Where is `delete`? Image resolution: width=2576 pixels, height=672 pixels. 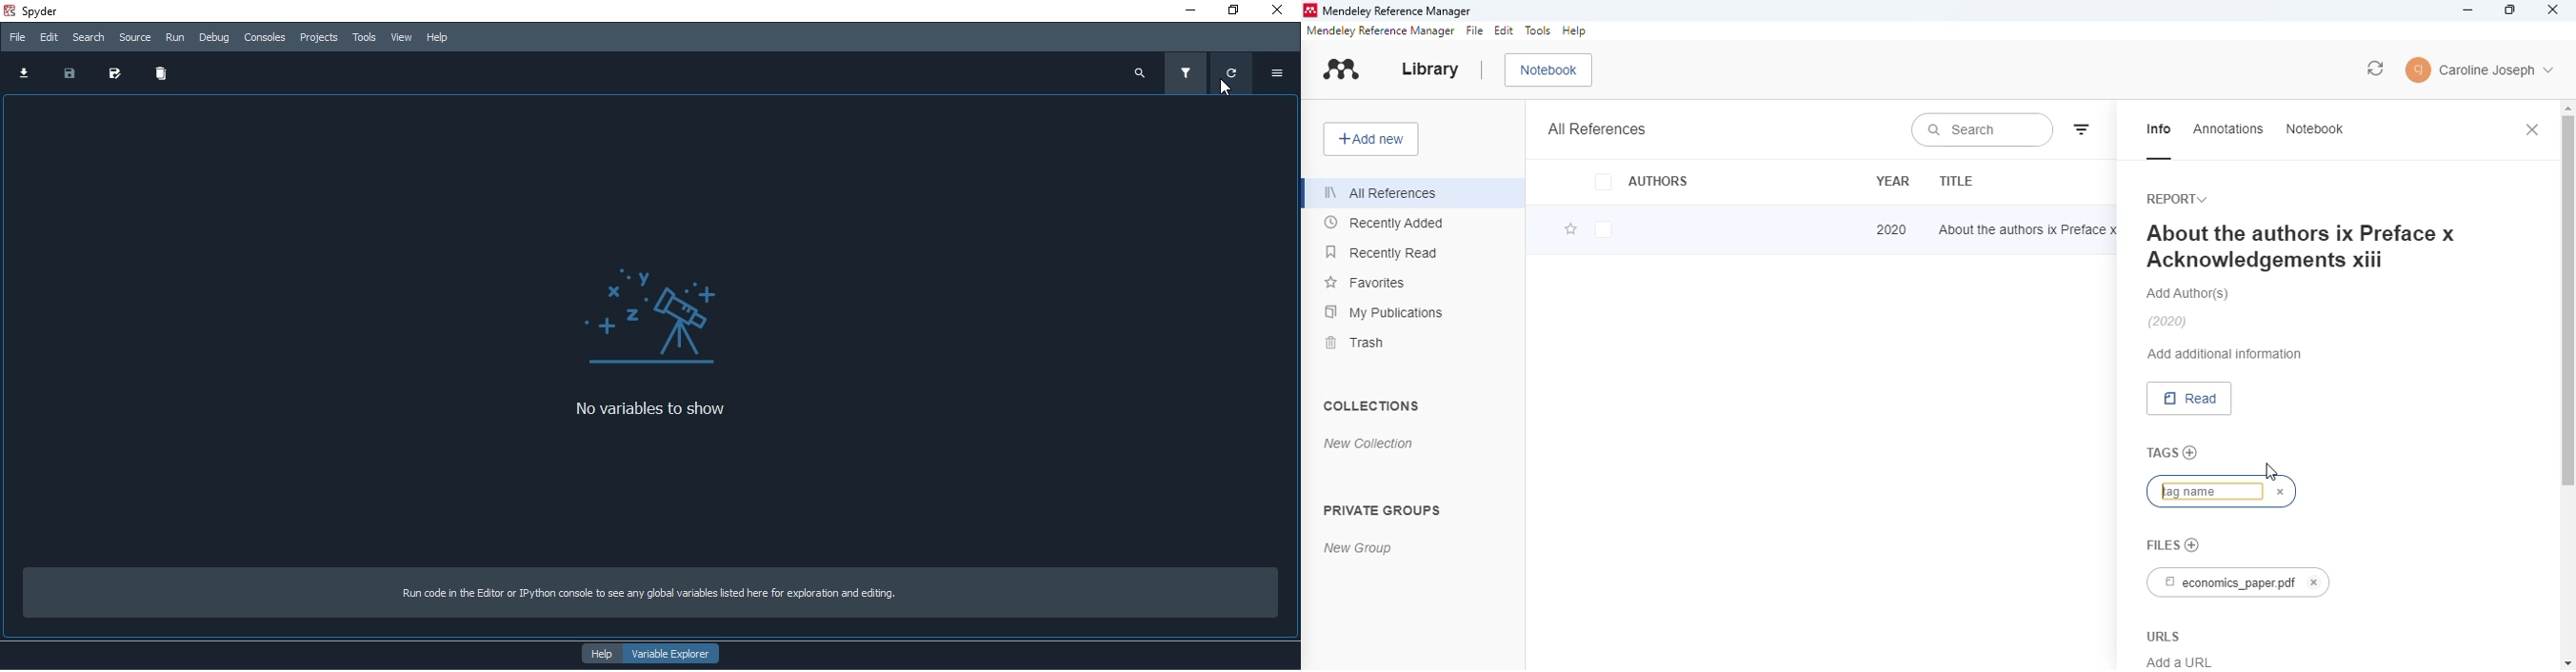
delete is located at coordinates (158, 75).